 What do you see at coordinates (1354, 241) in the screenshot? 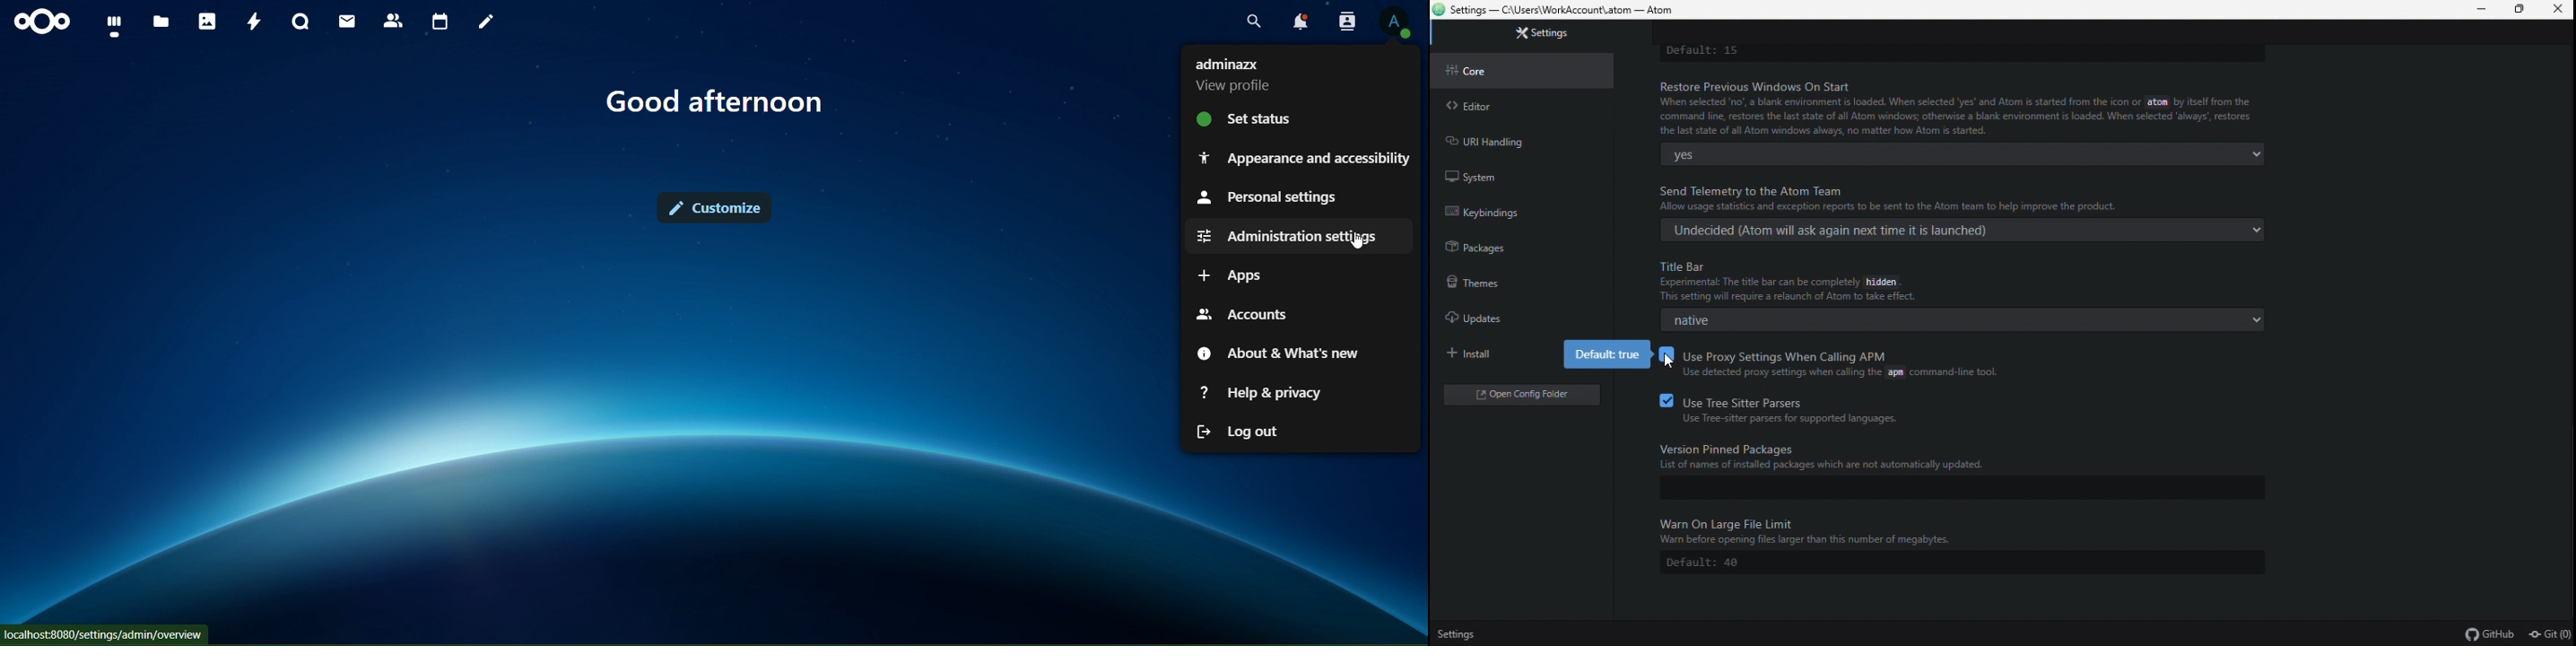
I see `cursor` at bounding box center [1354, 241].